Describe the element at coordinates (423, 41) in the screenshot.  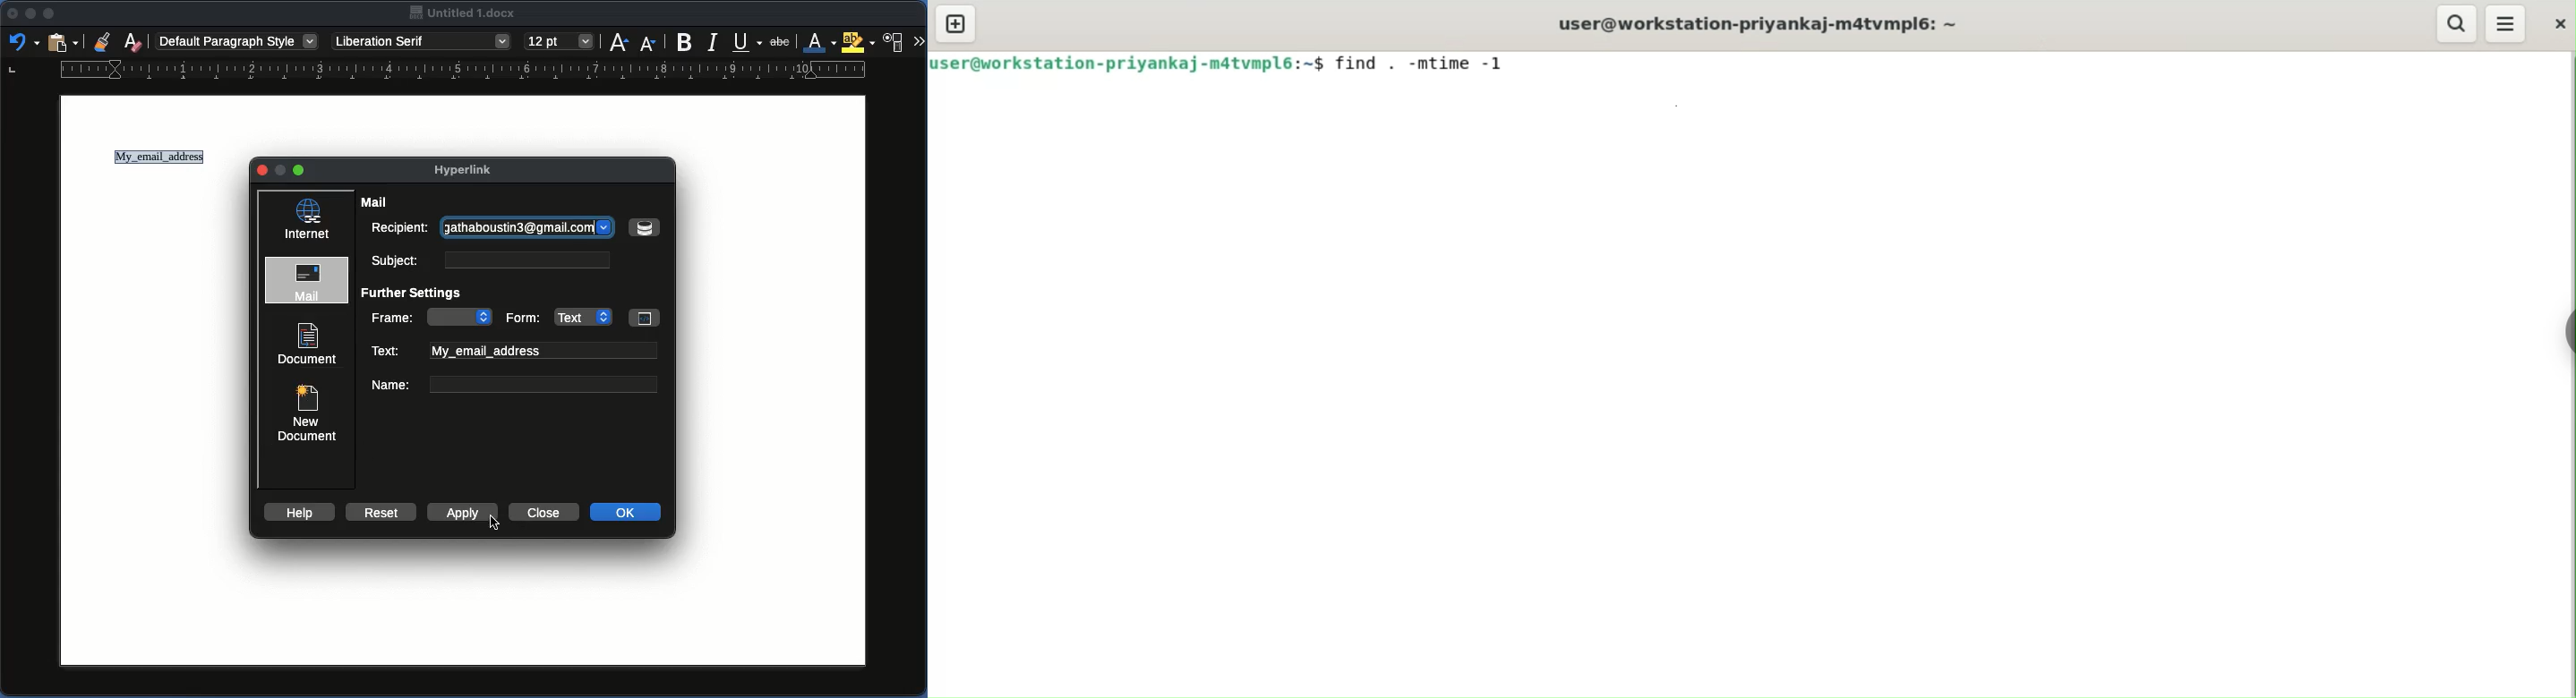
I see `Liberation Serif` at that location.